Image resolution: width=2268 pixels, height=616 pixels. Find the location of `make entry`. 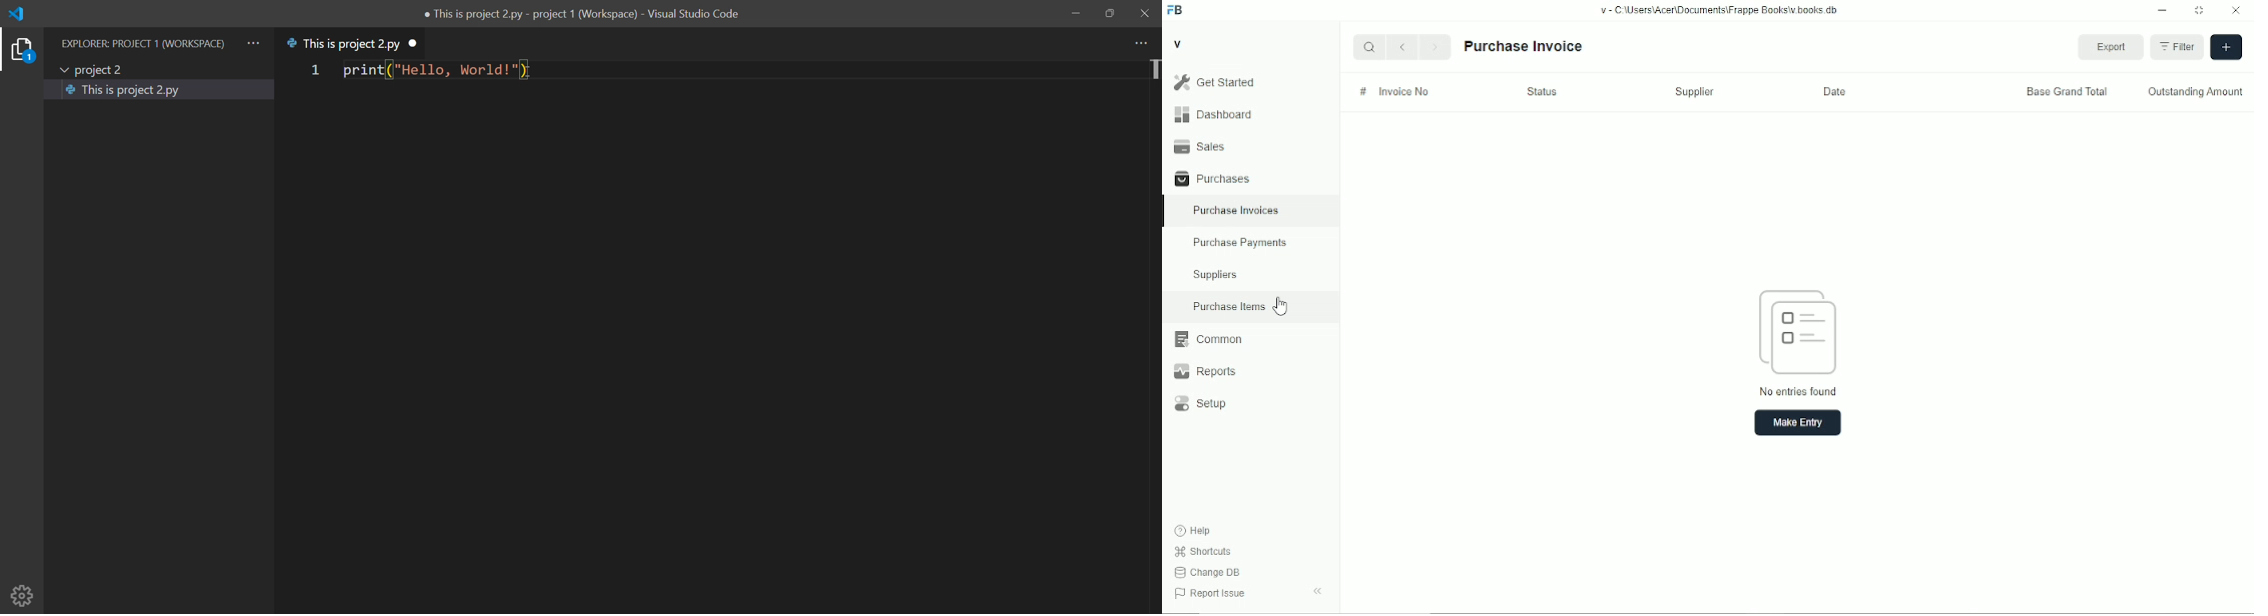

make entry is located at coordinates (1798, 423).